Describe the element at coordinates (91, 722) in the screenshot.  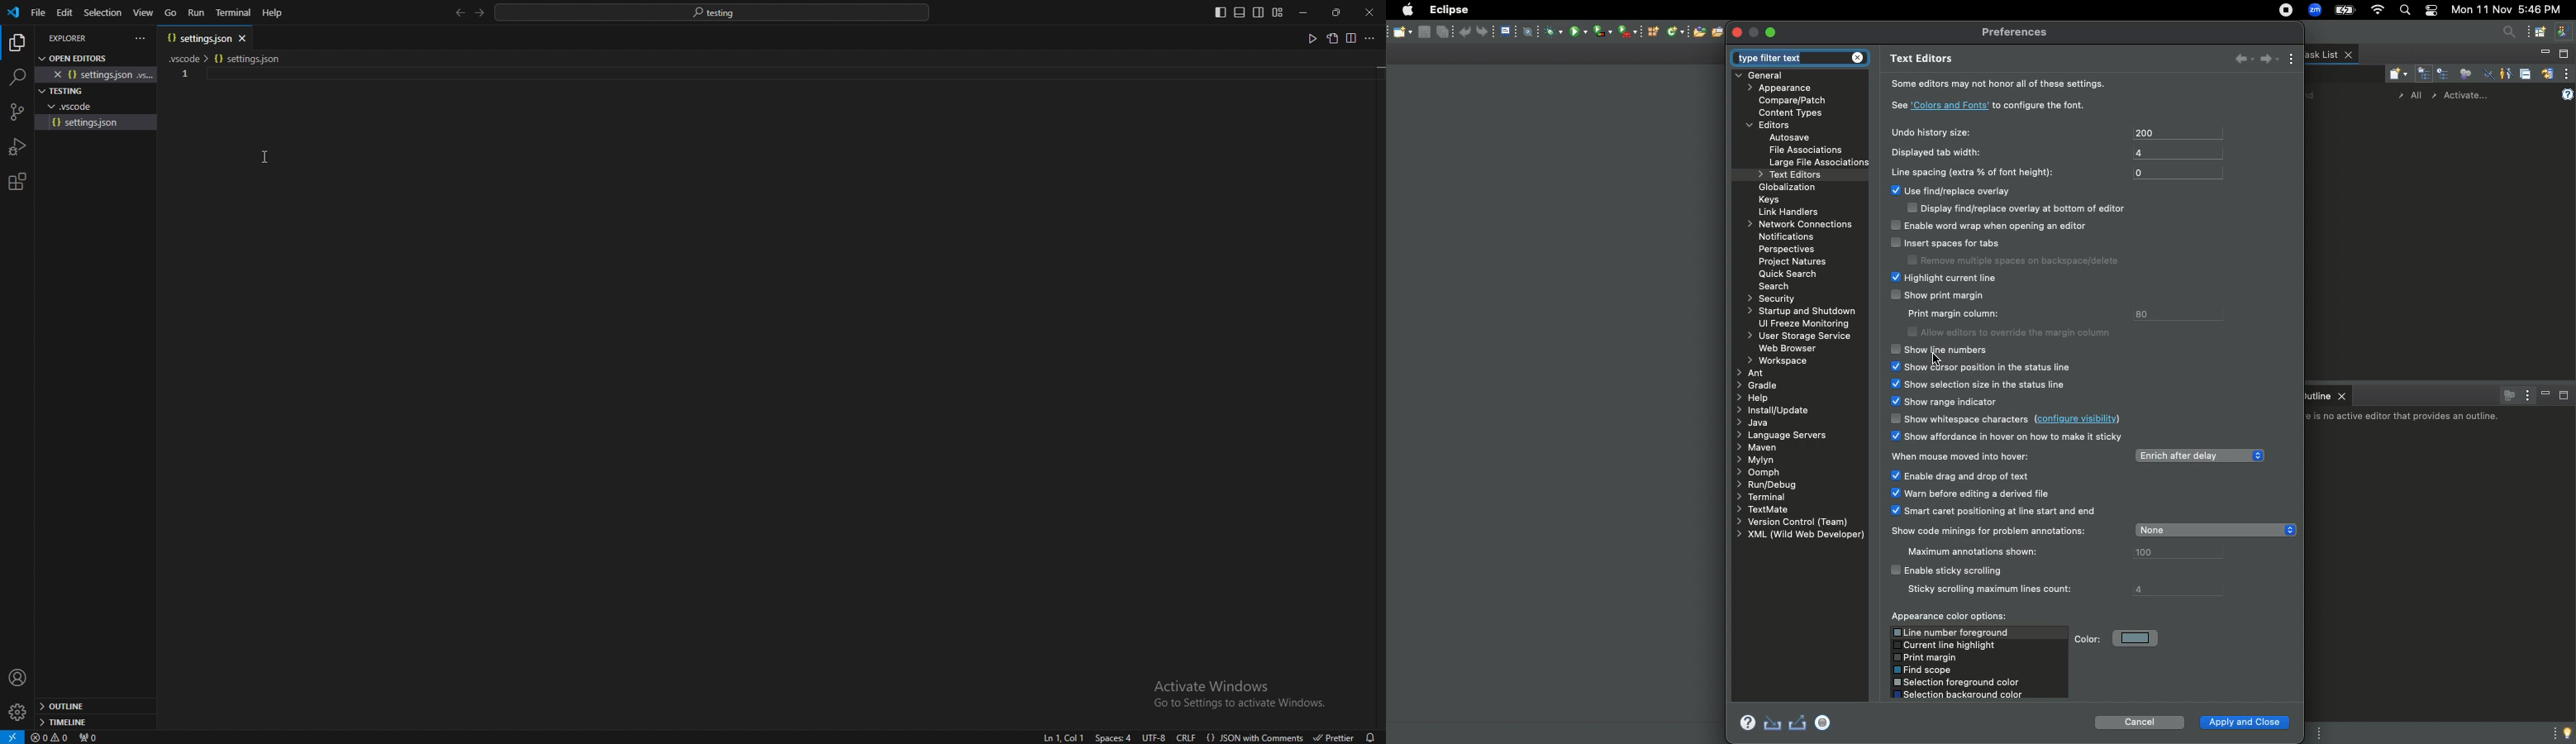
I see `timeline` at that location.